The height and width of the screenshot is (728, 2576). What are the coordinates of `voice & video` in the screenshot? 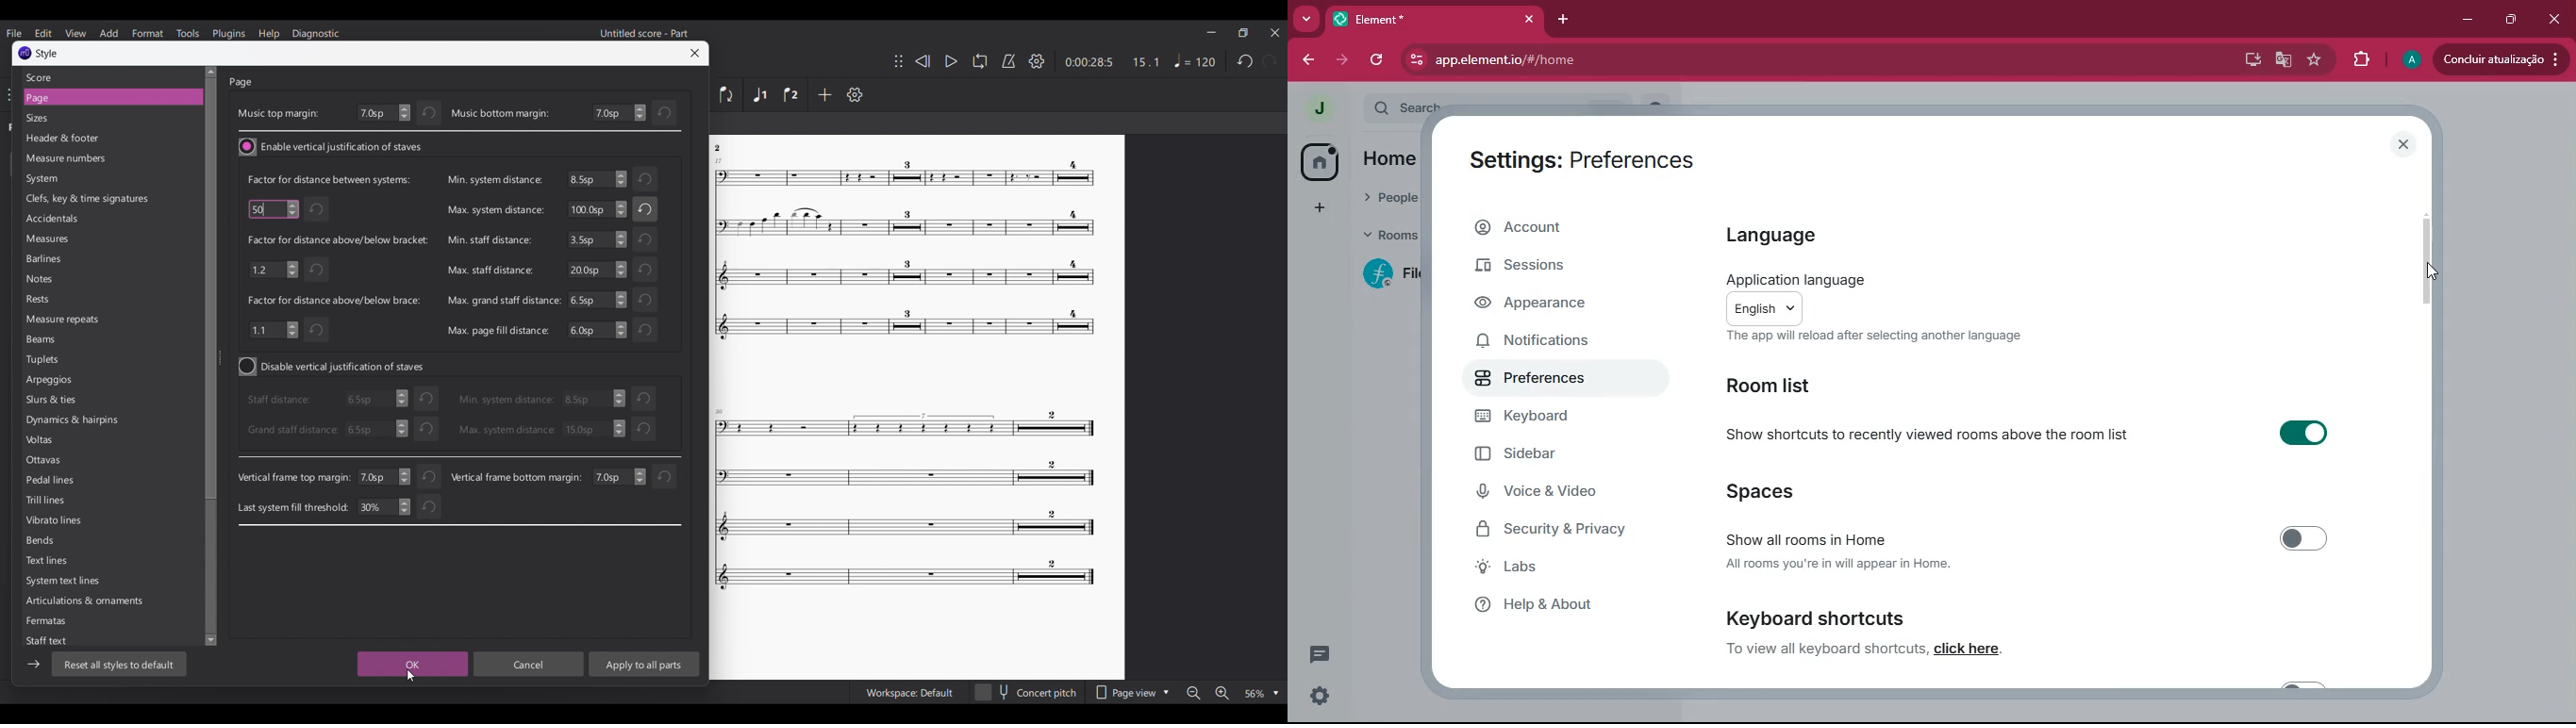 It's located at (1554, 495).